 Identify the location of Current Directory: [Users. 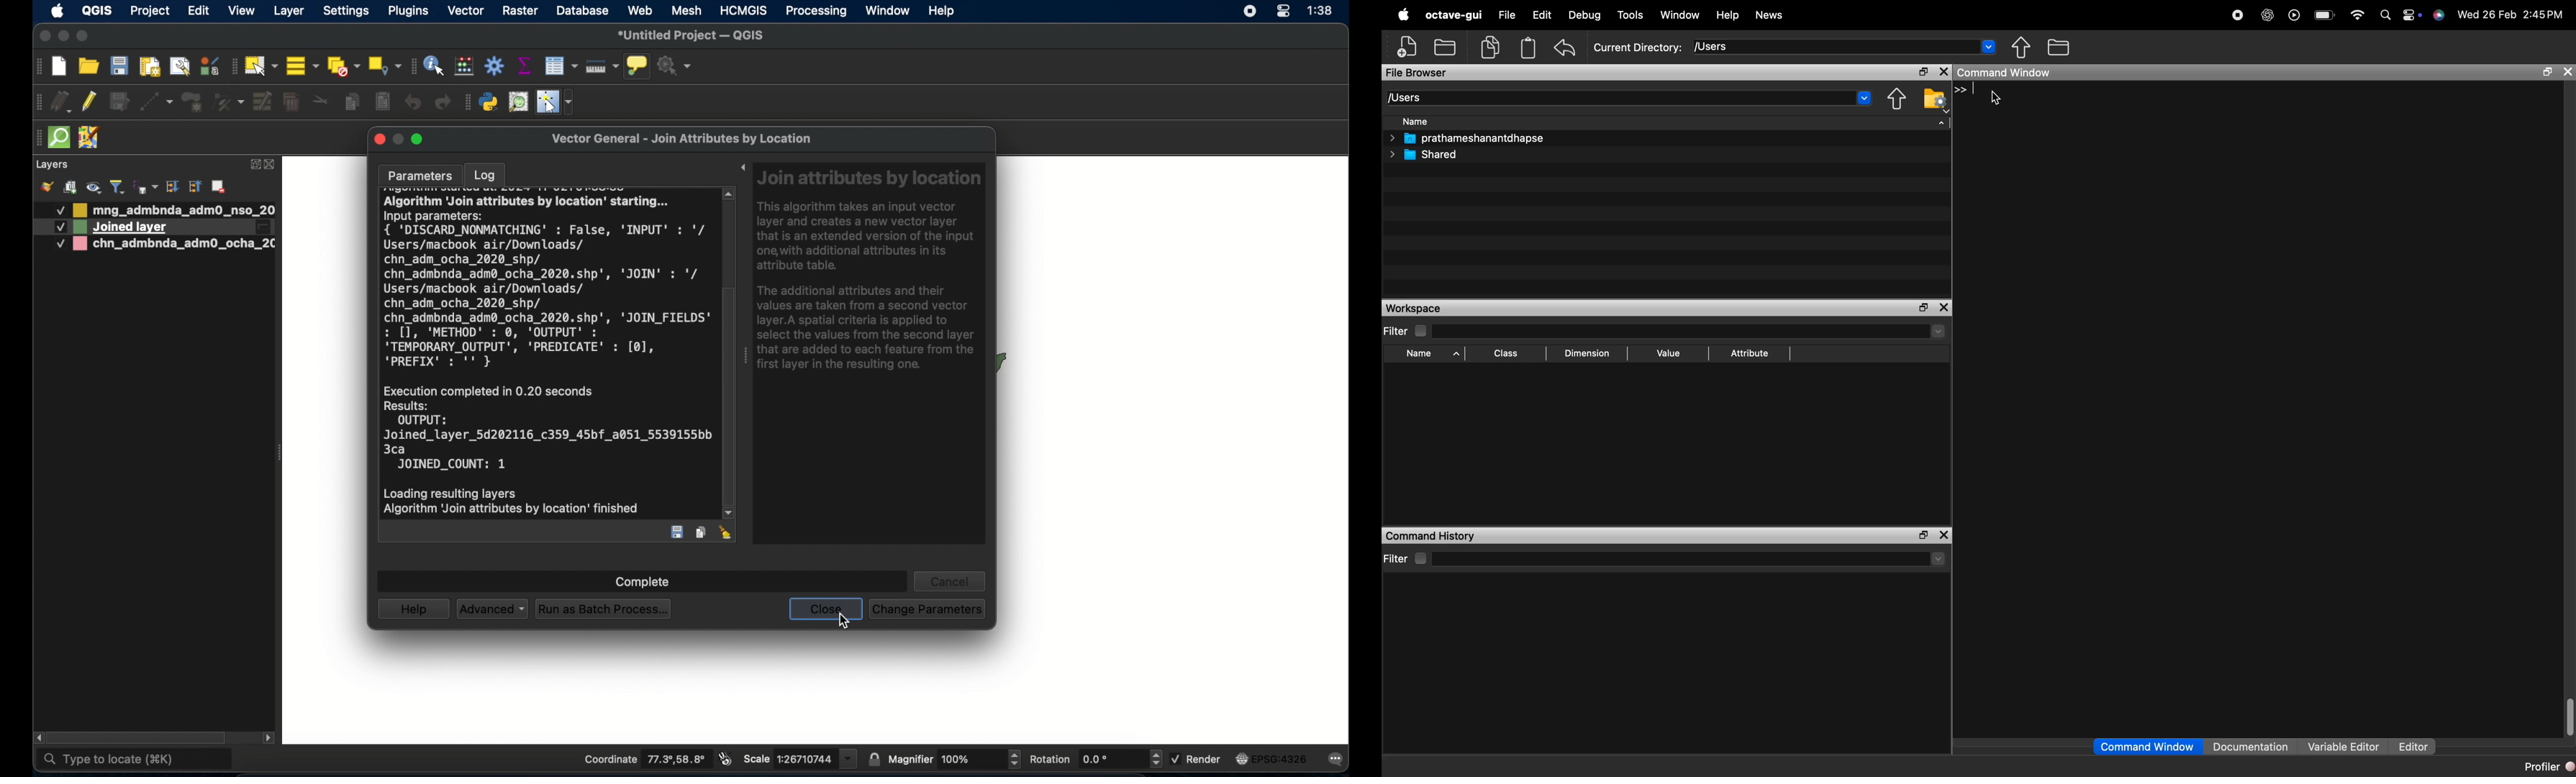
(1667, 47).